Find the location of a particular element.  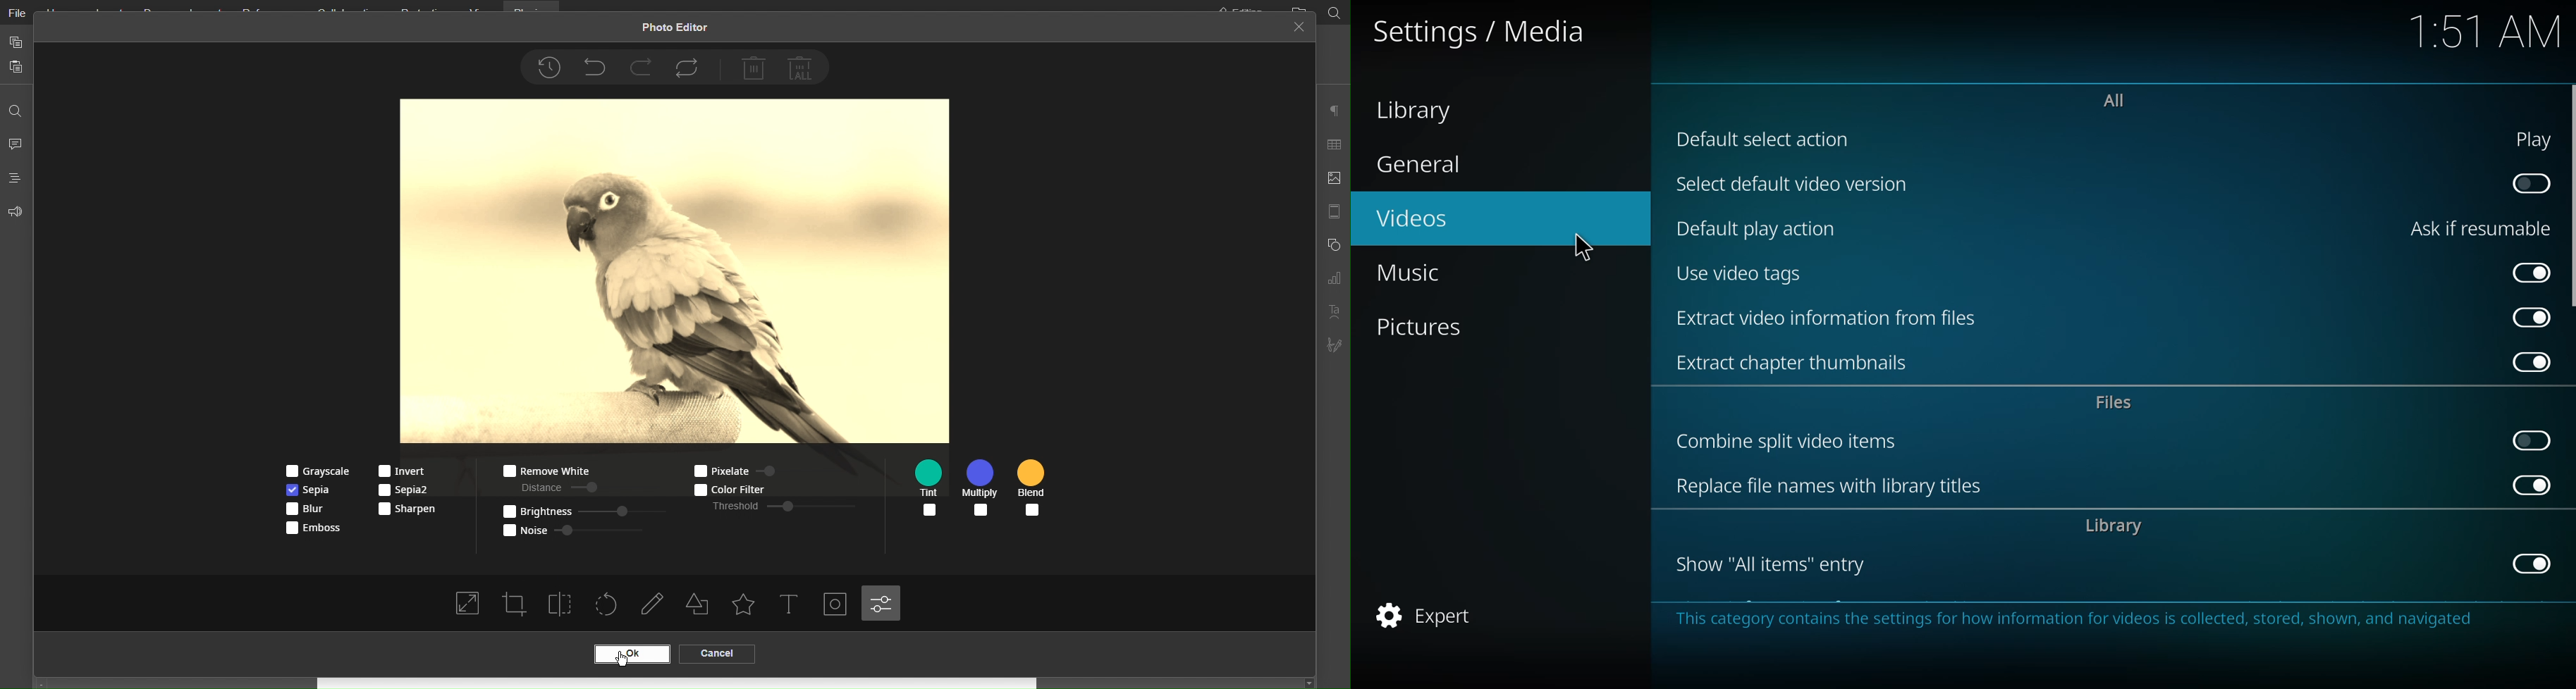

enabled is located at coordinates (2531, 483).